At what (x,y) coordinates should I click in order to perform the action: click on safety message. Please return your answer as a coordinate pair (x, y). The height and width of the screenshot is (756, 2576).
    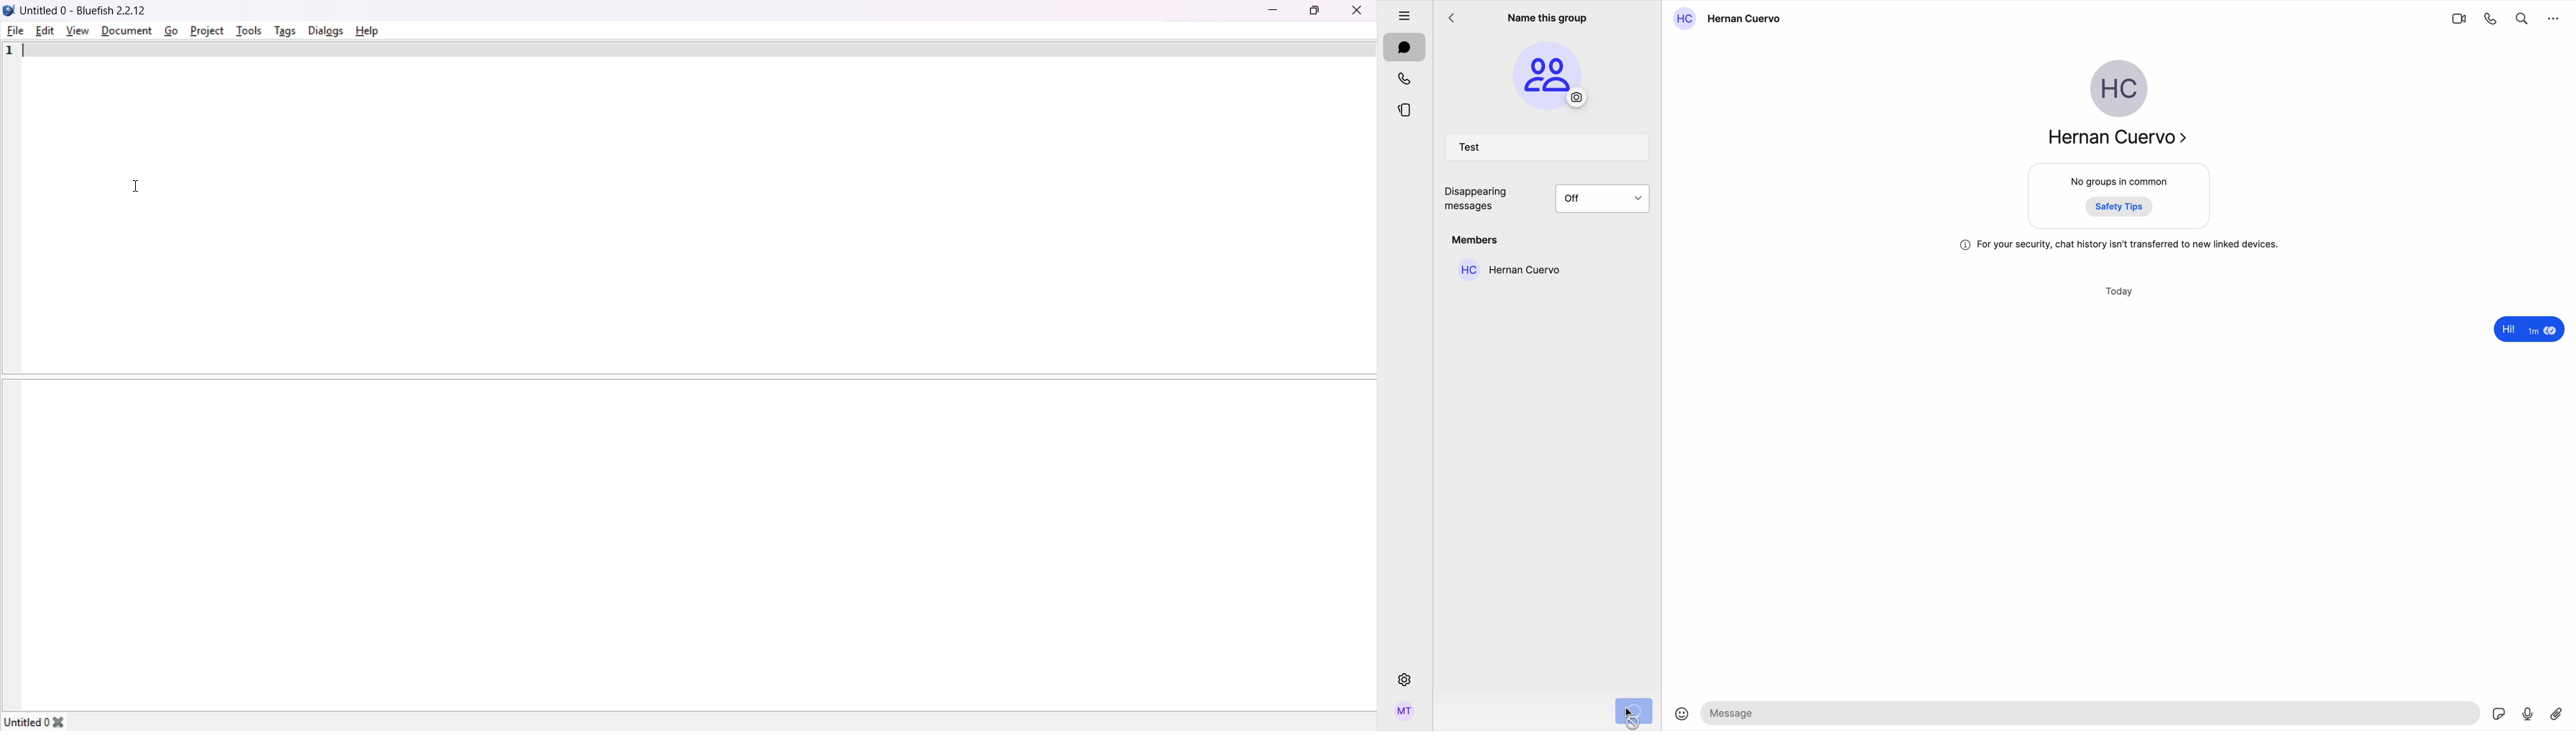
    Looking at the image, I should click on (2120, 245).